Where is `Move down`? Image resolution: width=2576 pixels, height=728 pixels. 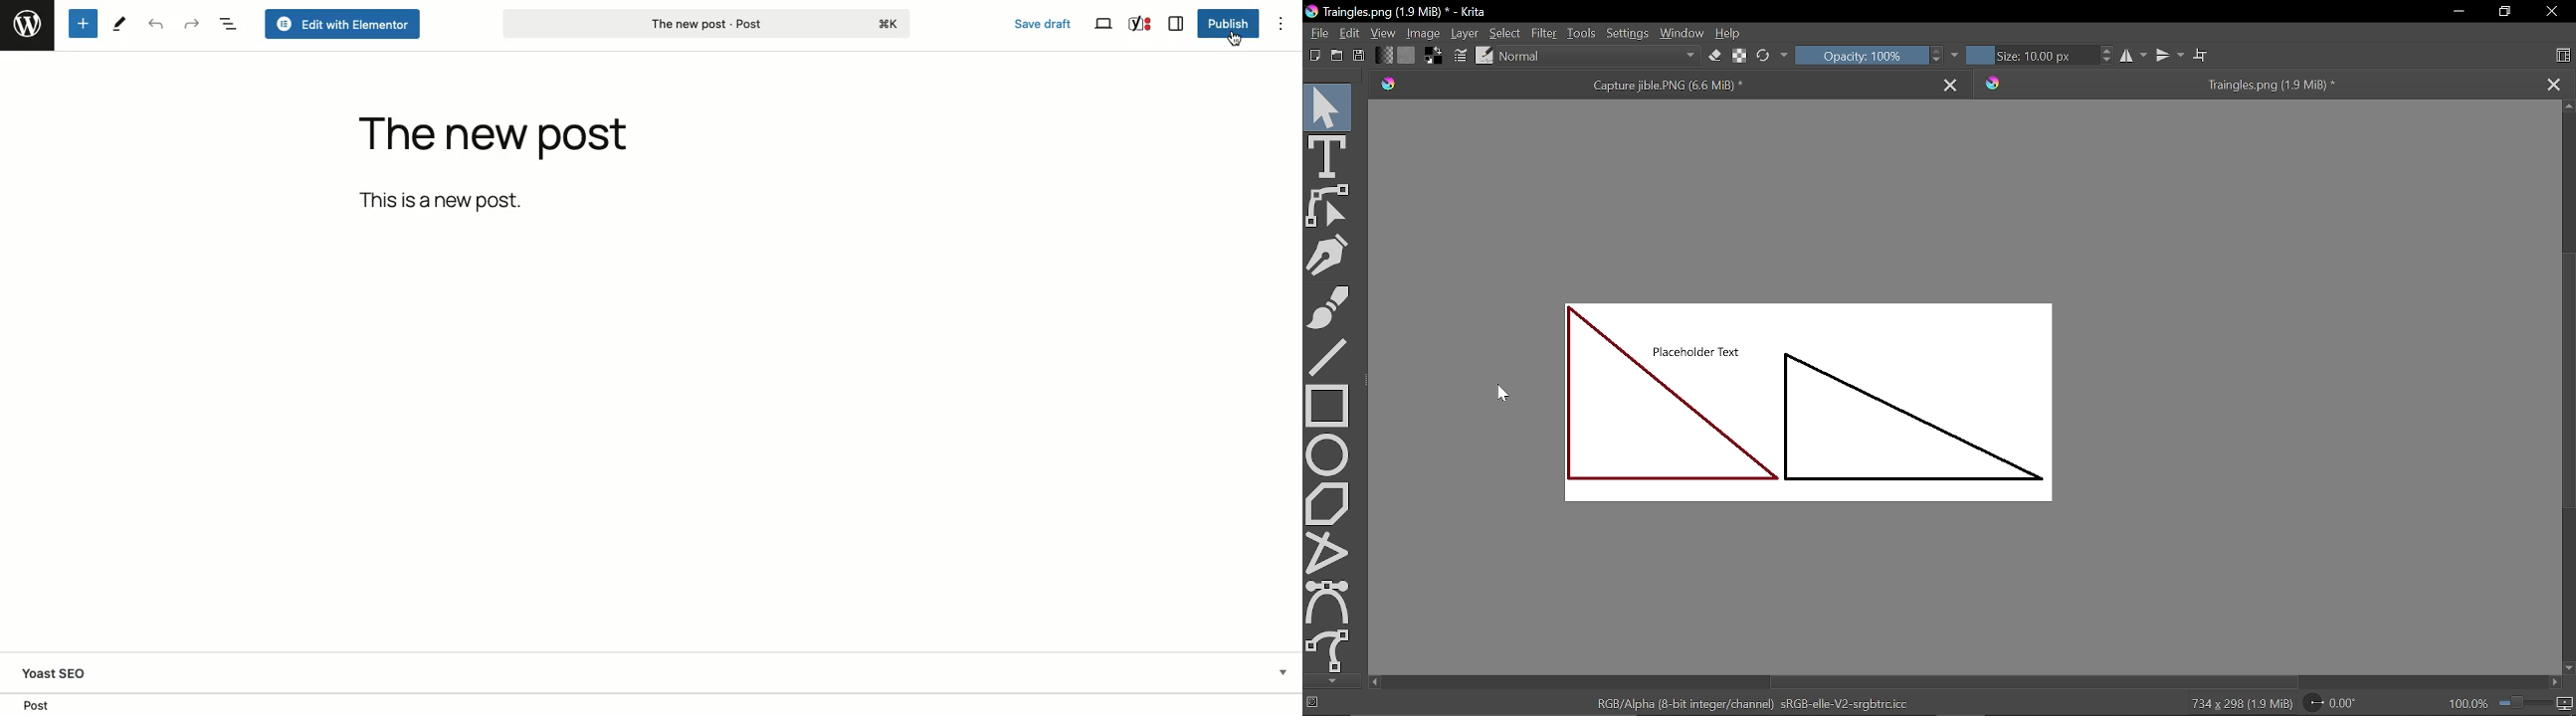
Move down is located at coordinates (2568, 668).